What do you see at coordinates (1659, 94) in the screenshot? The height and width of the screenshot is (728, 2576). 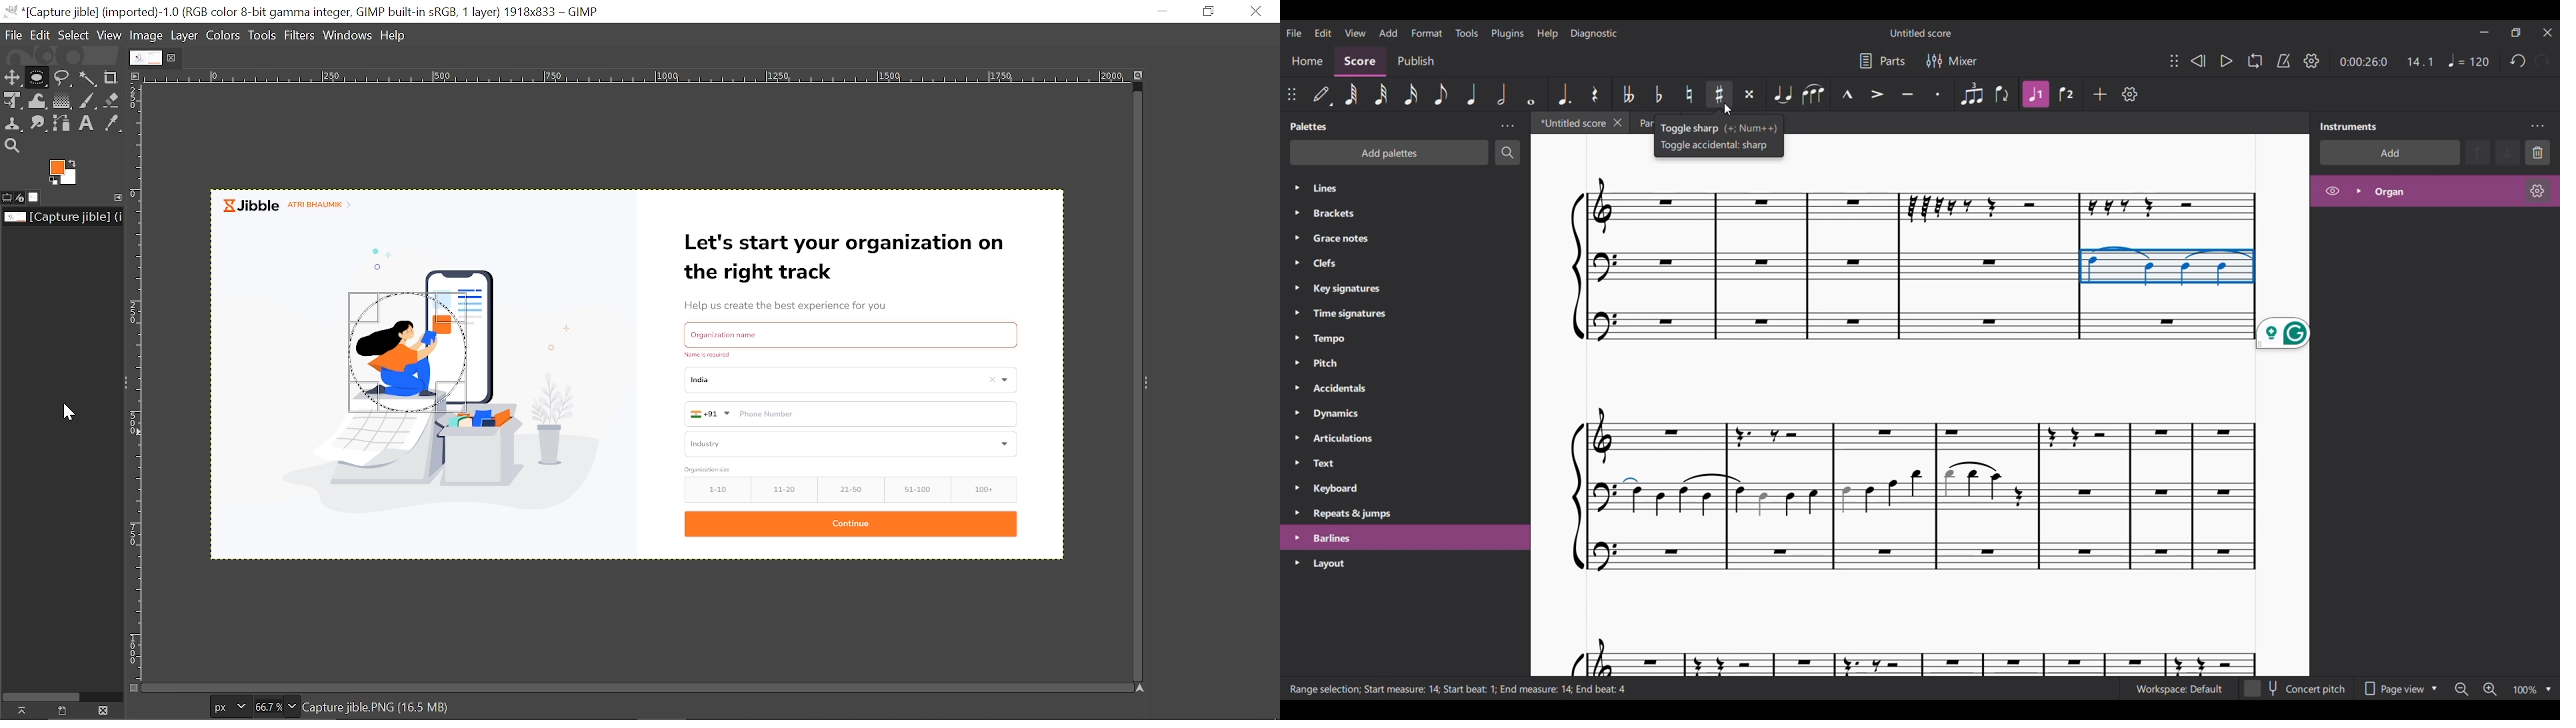 I see `Toggle flat` at bounding box center [1659, 94].